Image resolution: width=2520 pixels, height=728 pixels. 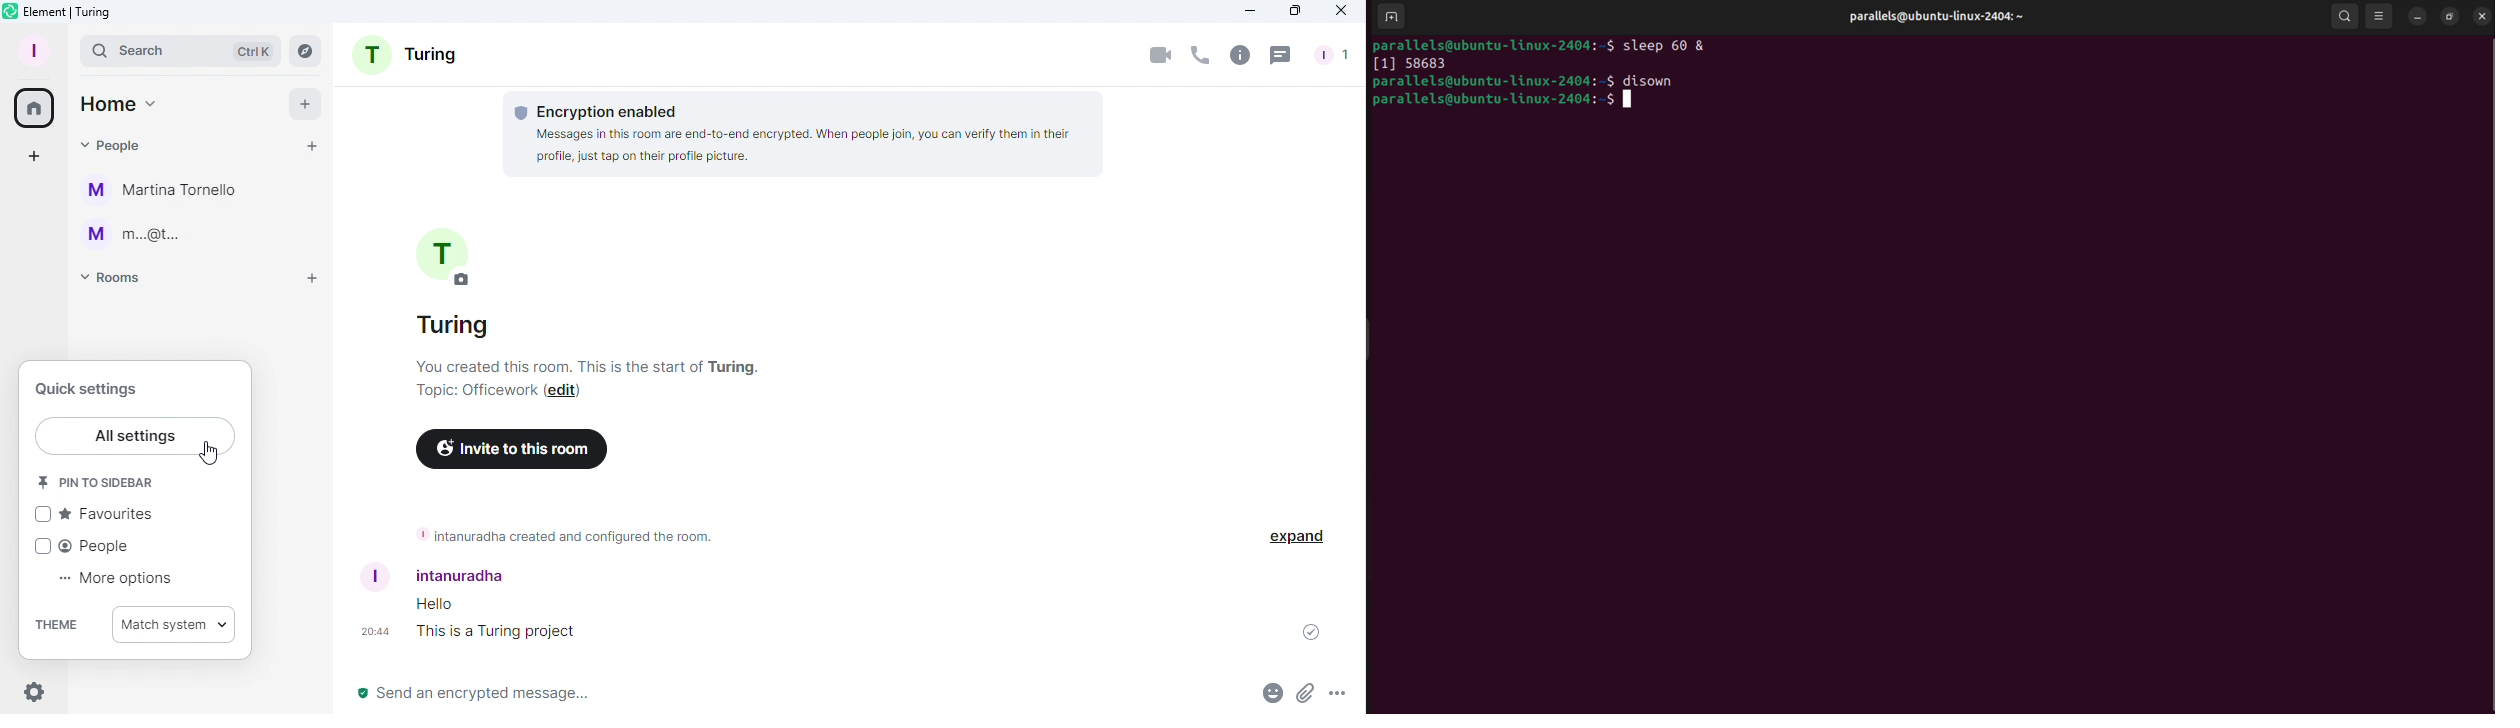 I want to click on People, so click(x=108, y=144).